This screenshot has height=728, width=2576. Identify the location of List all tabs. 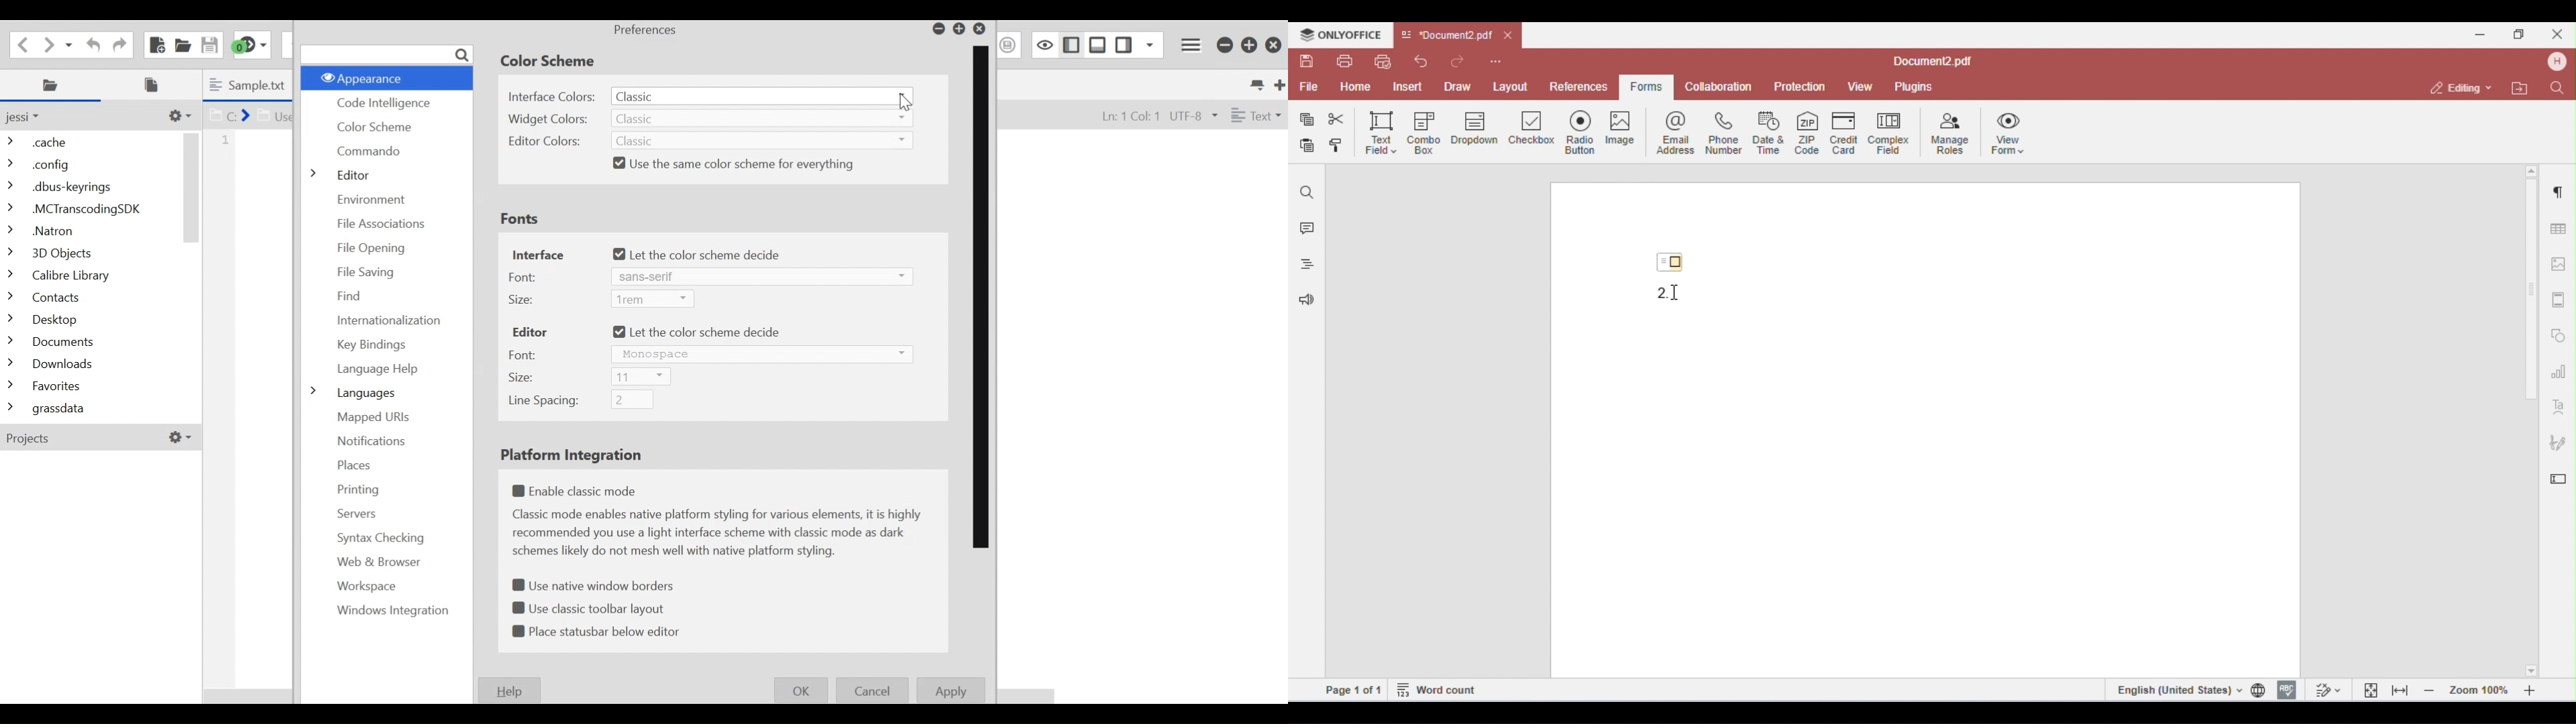
(1255, 83).